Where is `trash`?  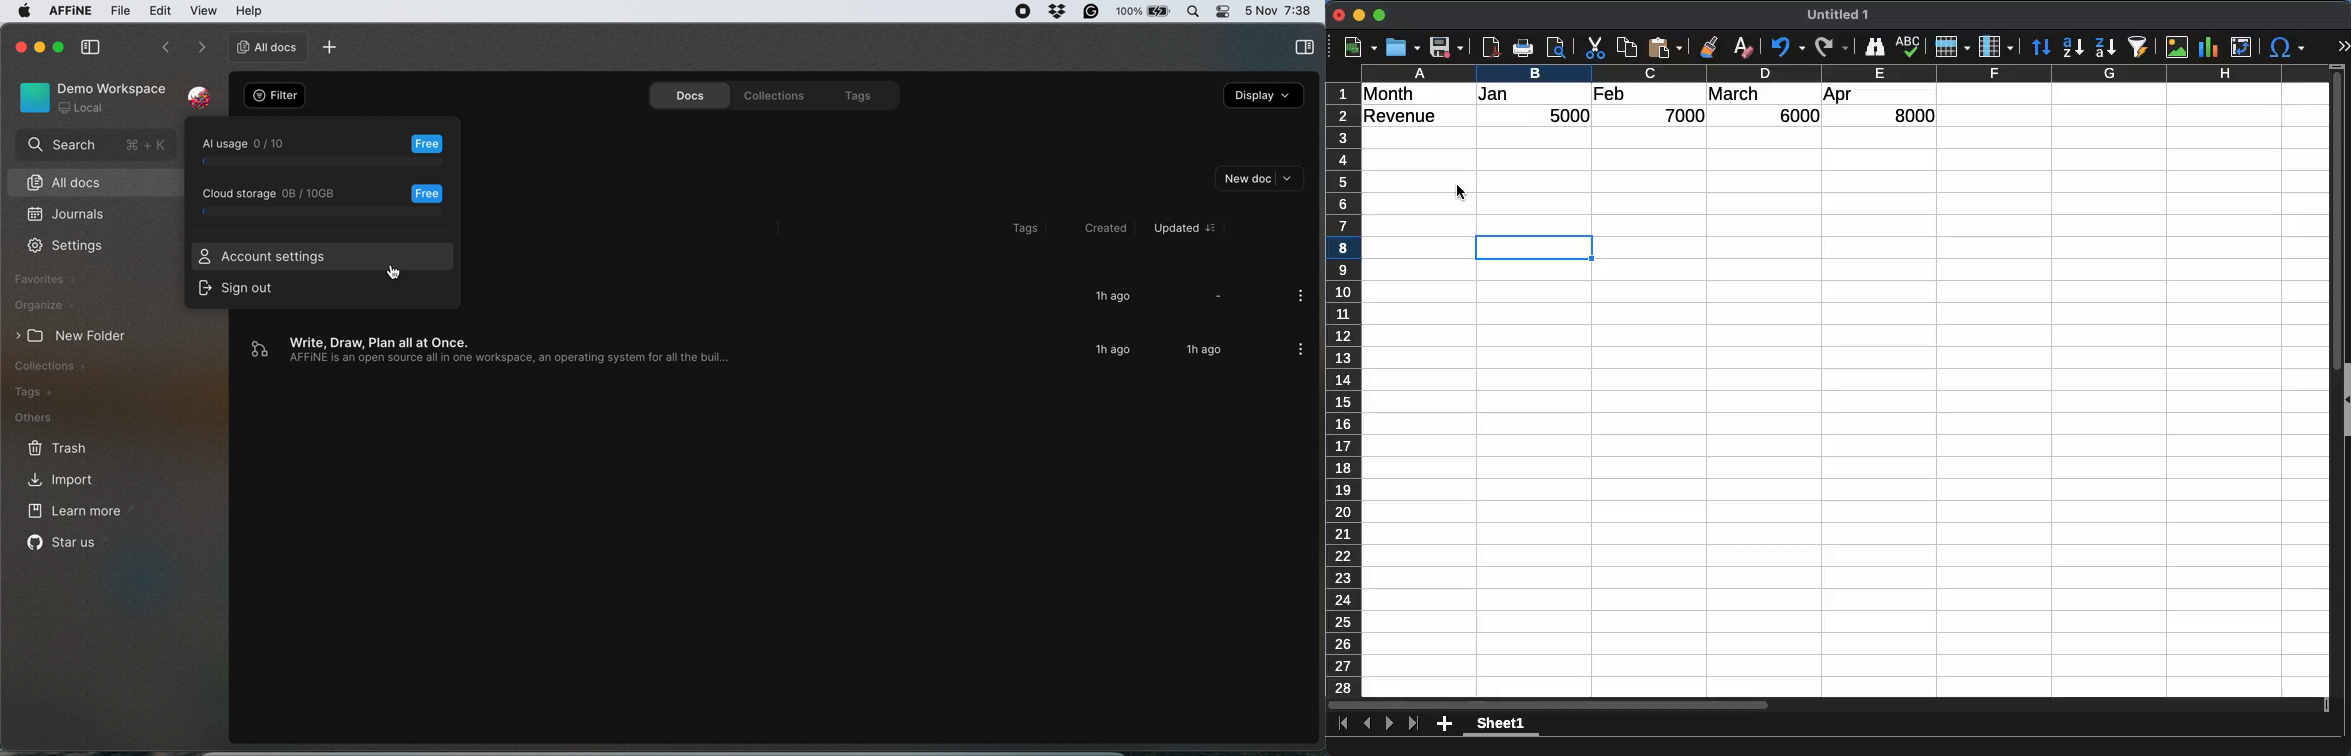 trash is located at coordinates (55, 447).